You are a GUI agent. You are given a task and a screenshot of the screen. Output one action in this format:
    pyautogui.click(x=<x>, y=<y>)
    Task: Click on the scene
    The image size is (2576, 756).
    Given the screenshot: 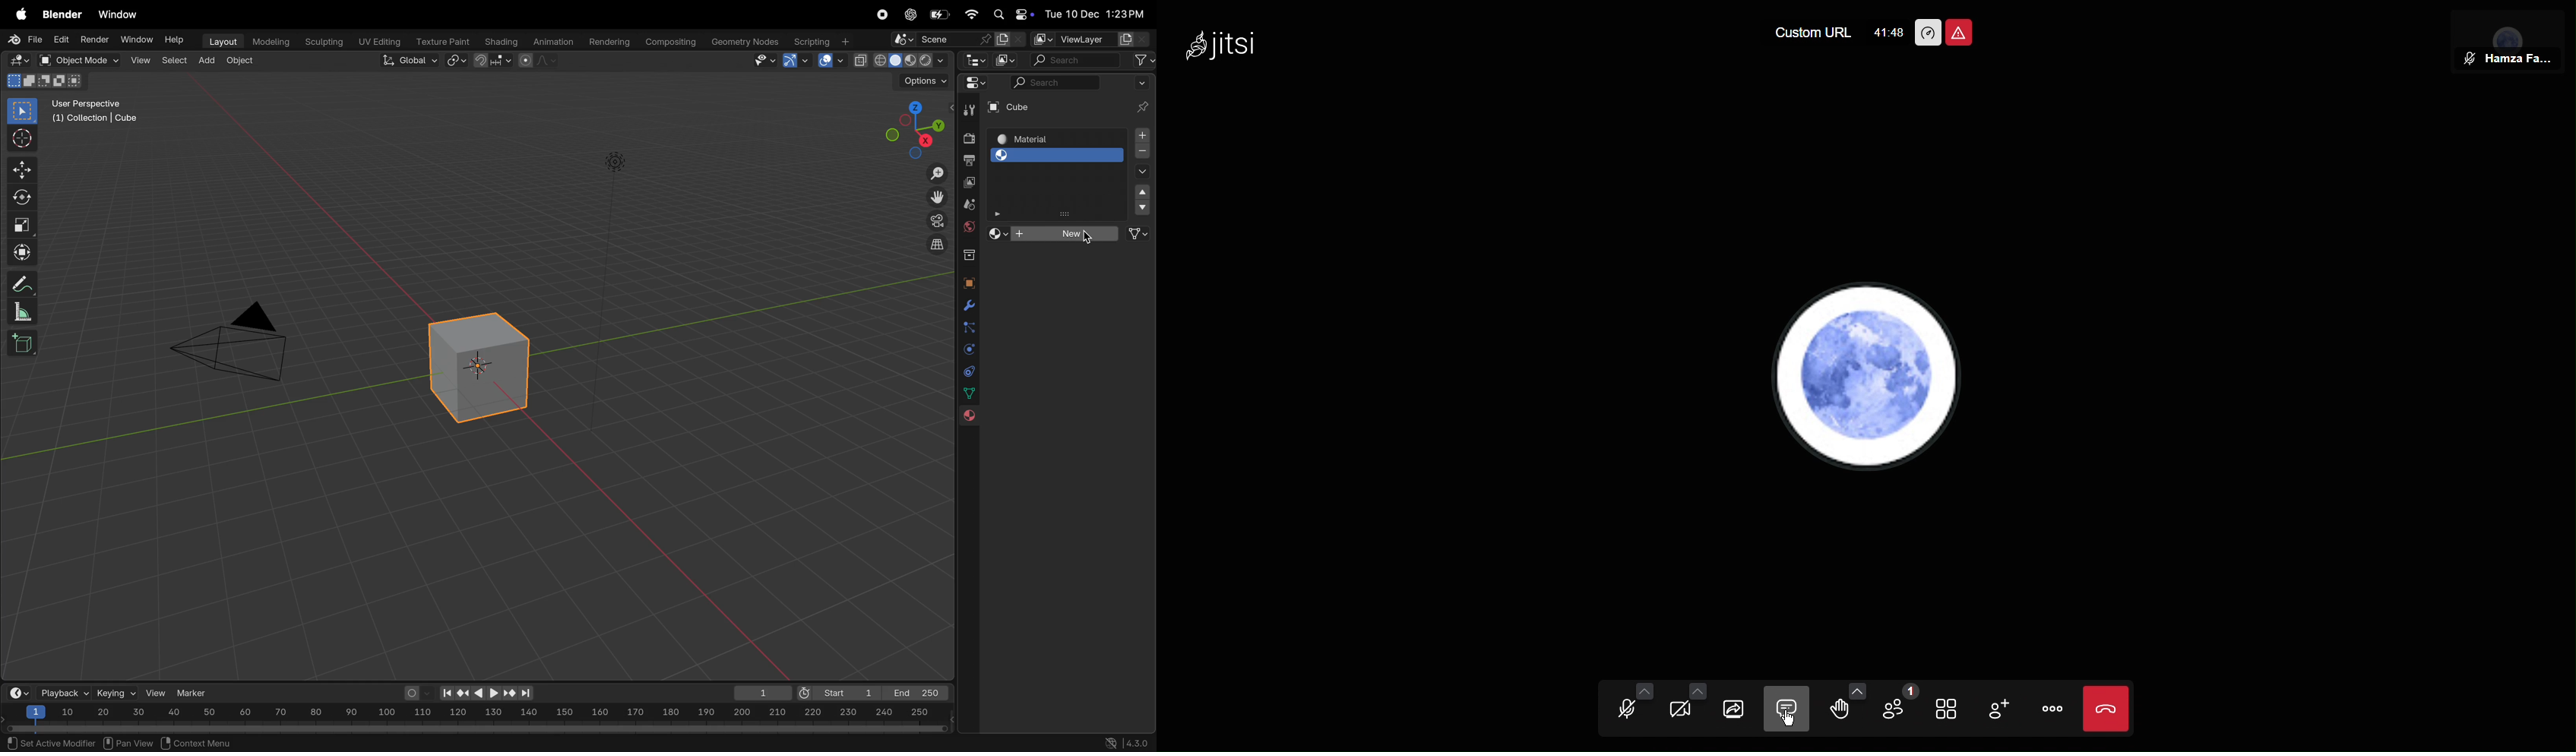 What is the action you would take?
    pyautogui.click(x=959, y=40)
    